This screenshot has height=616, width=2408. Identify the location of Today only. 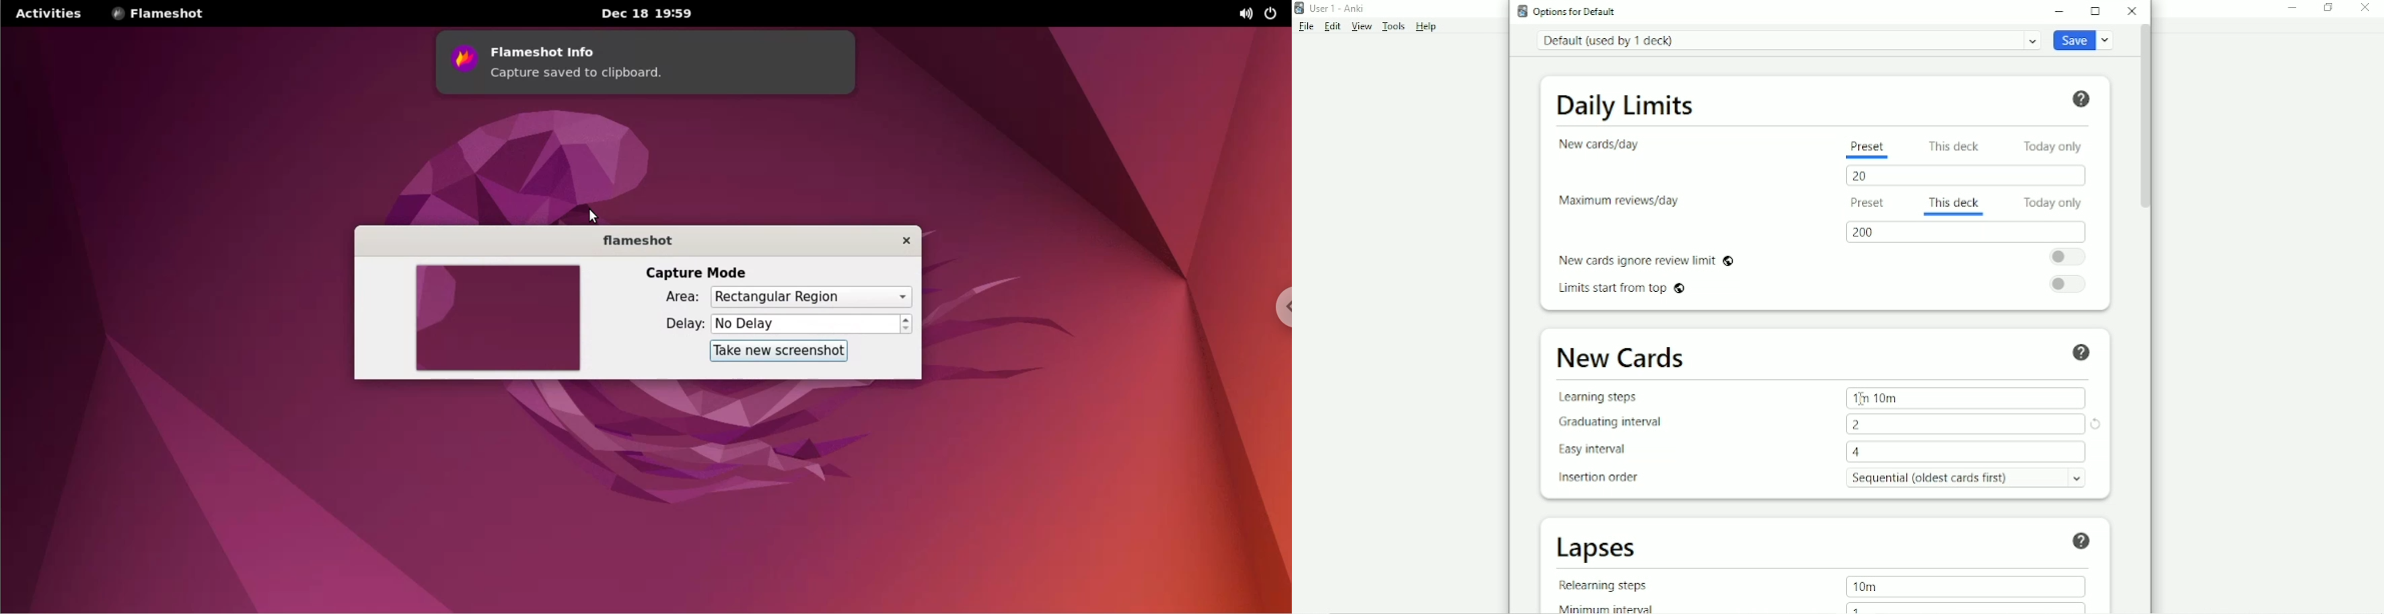
(2054, 146).